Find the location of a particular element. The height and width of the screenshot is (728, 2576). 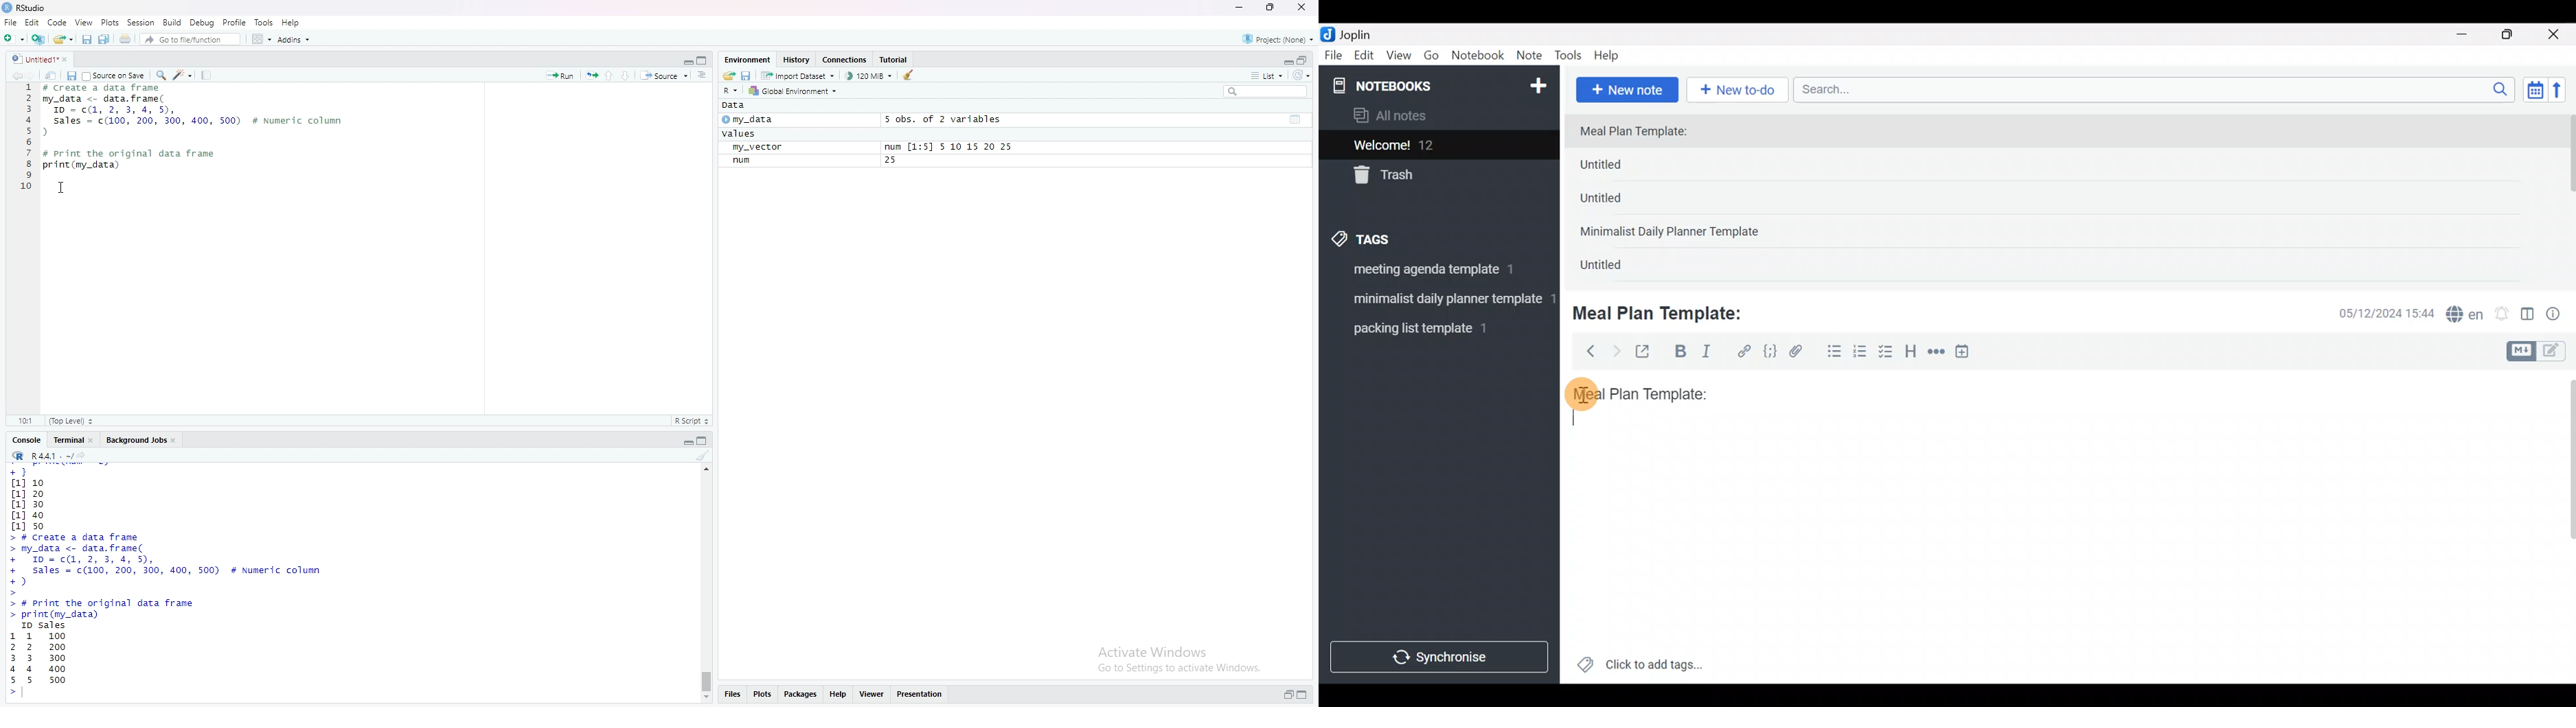

Go forward to the next location is located at coordinates (33, 77).